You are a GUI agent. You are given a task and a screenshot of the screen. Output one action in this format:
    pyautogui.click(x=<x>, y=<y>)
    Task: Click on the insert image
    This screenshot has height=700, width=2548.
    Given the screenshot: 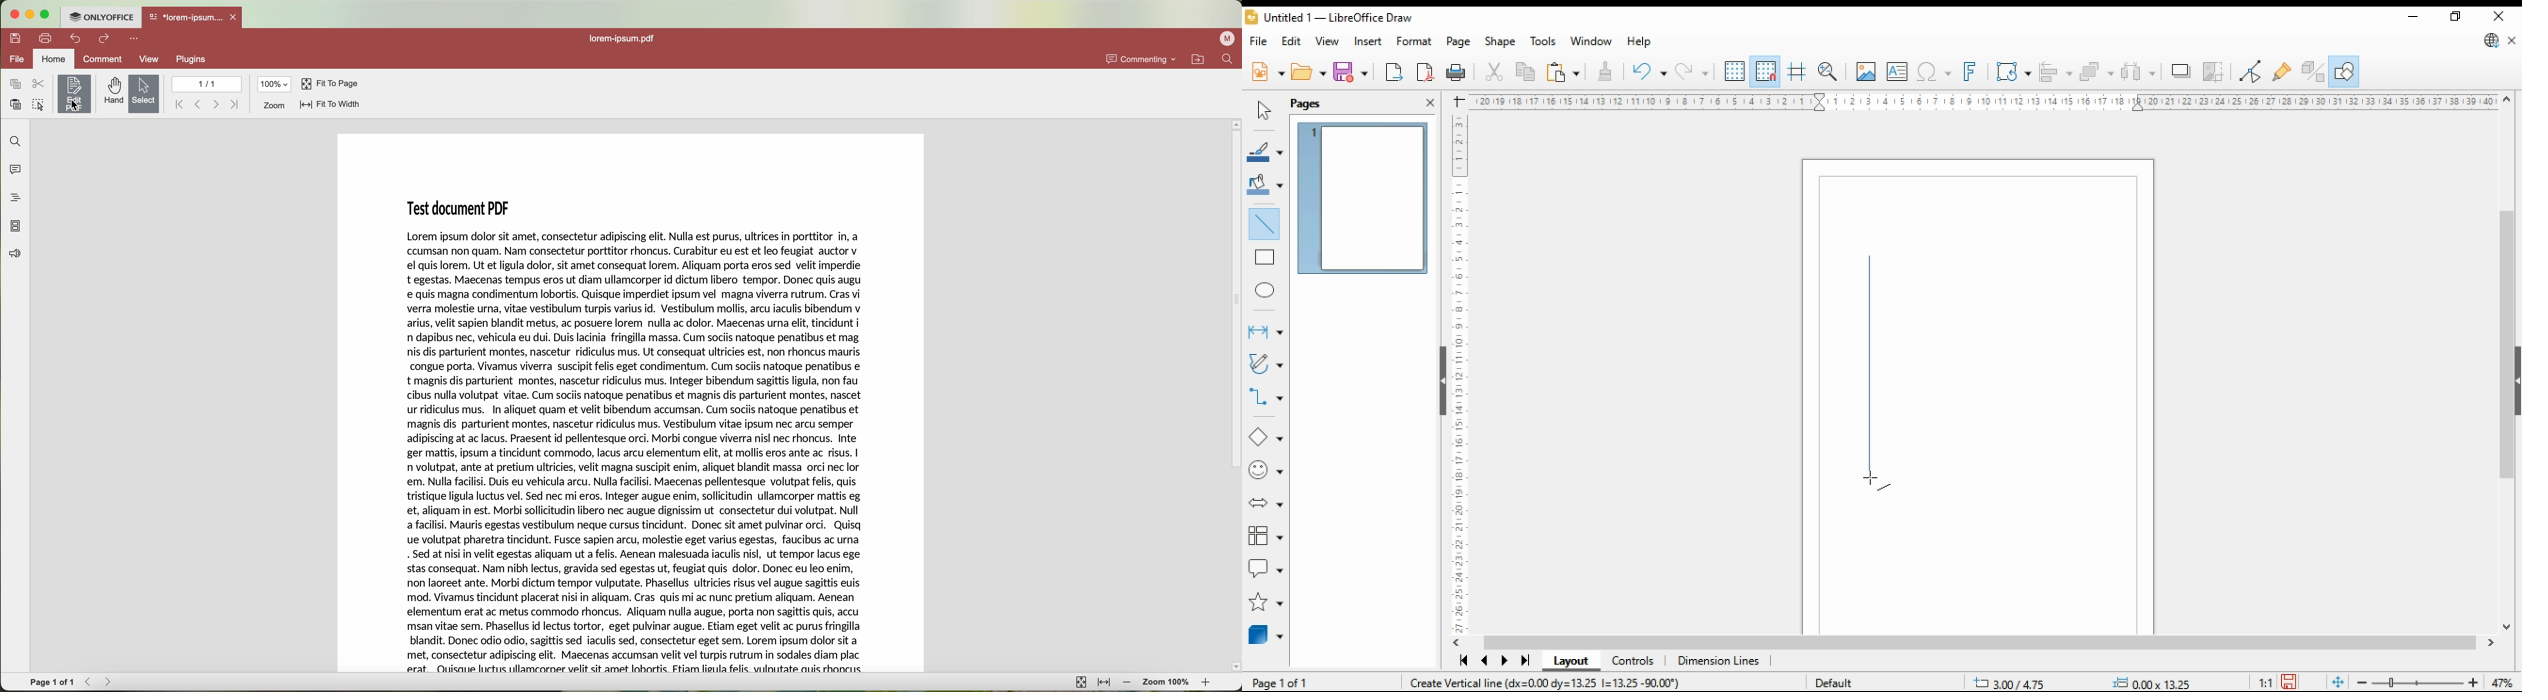 What is the action you would take?
    pyautogui.click(x=1866, y=71)
    